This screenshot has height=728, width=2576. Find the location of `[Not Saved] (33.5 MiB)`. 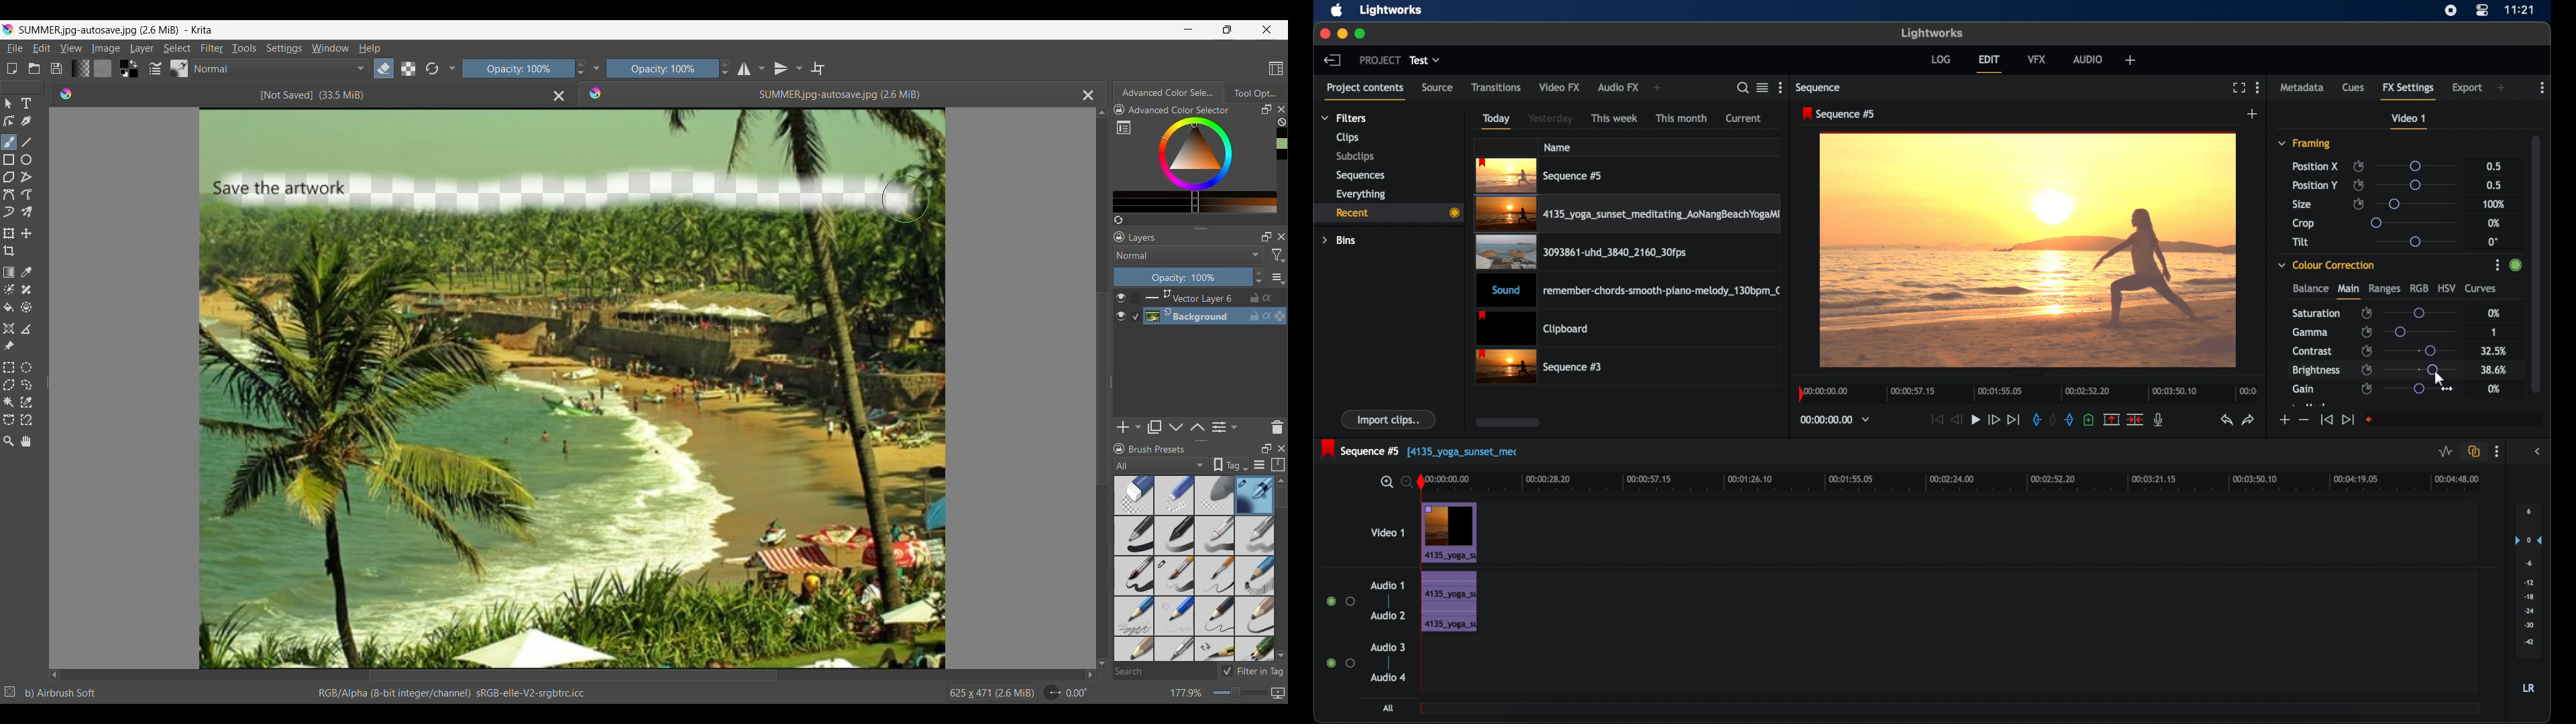

[Not Saved] (33.5 MiB) is located at coordinates (311, 95).